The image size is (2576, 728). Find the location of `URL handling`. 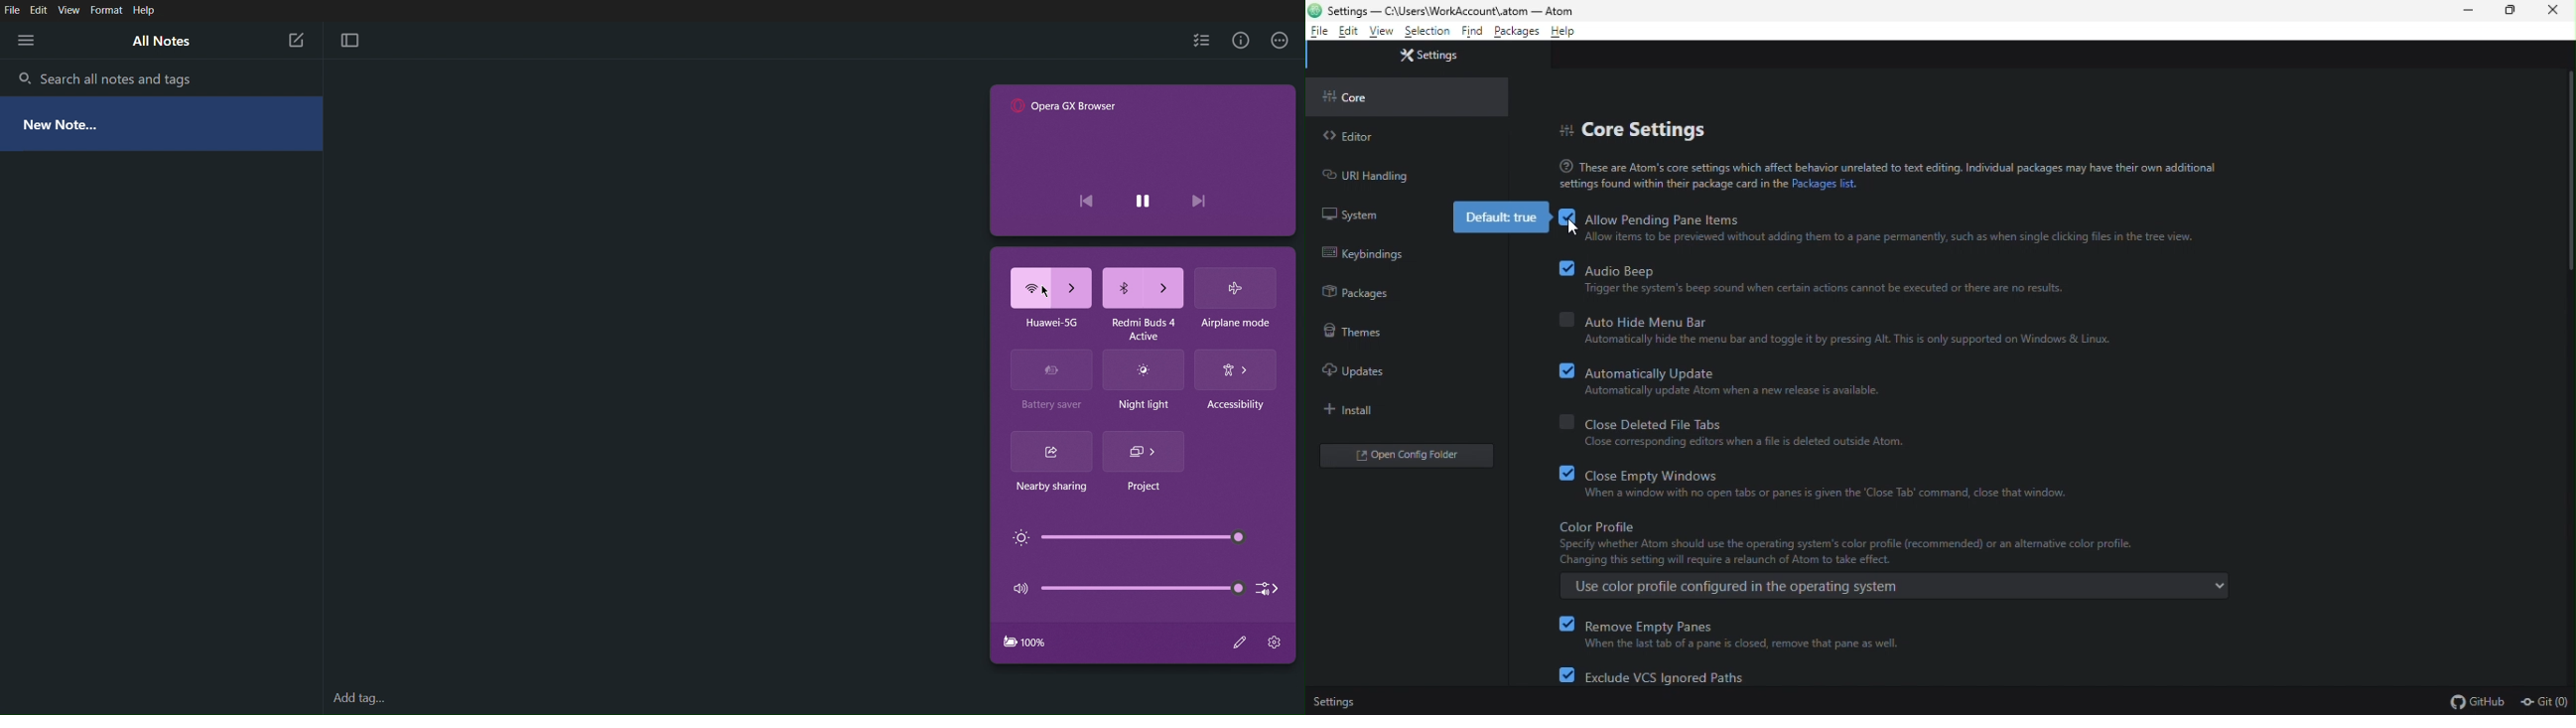

URL handling is located at coordinates (1371, 176).